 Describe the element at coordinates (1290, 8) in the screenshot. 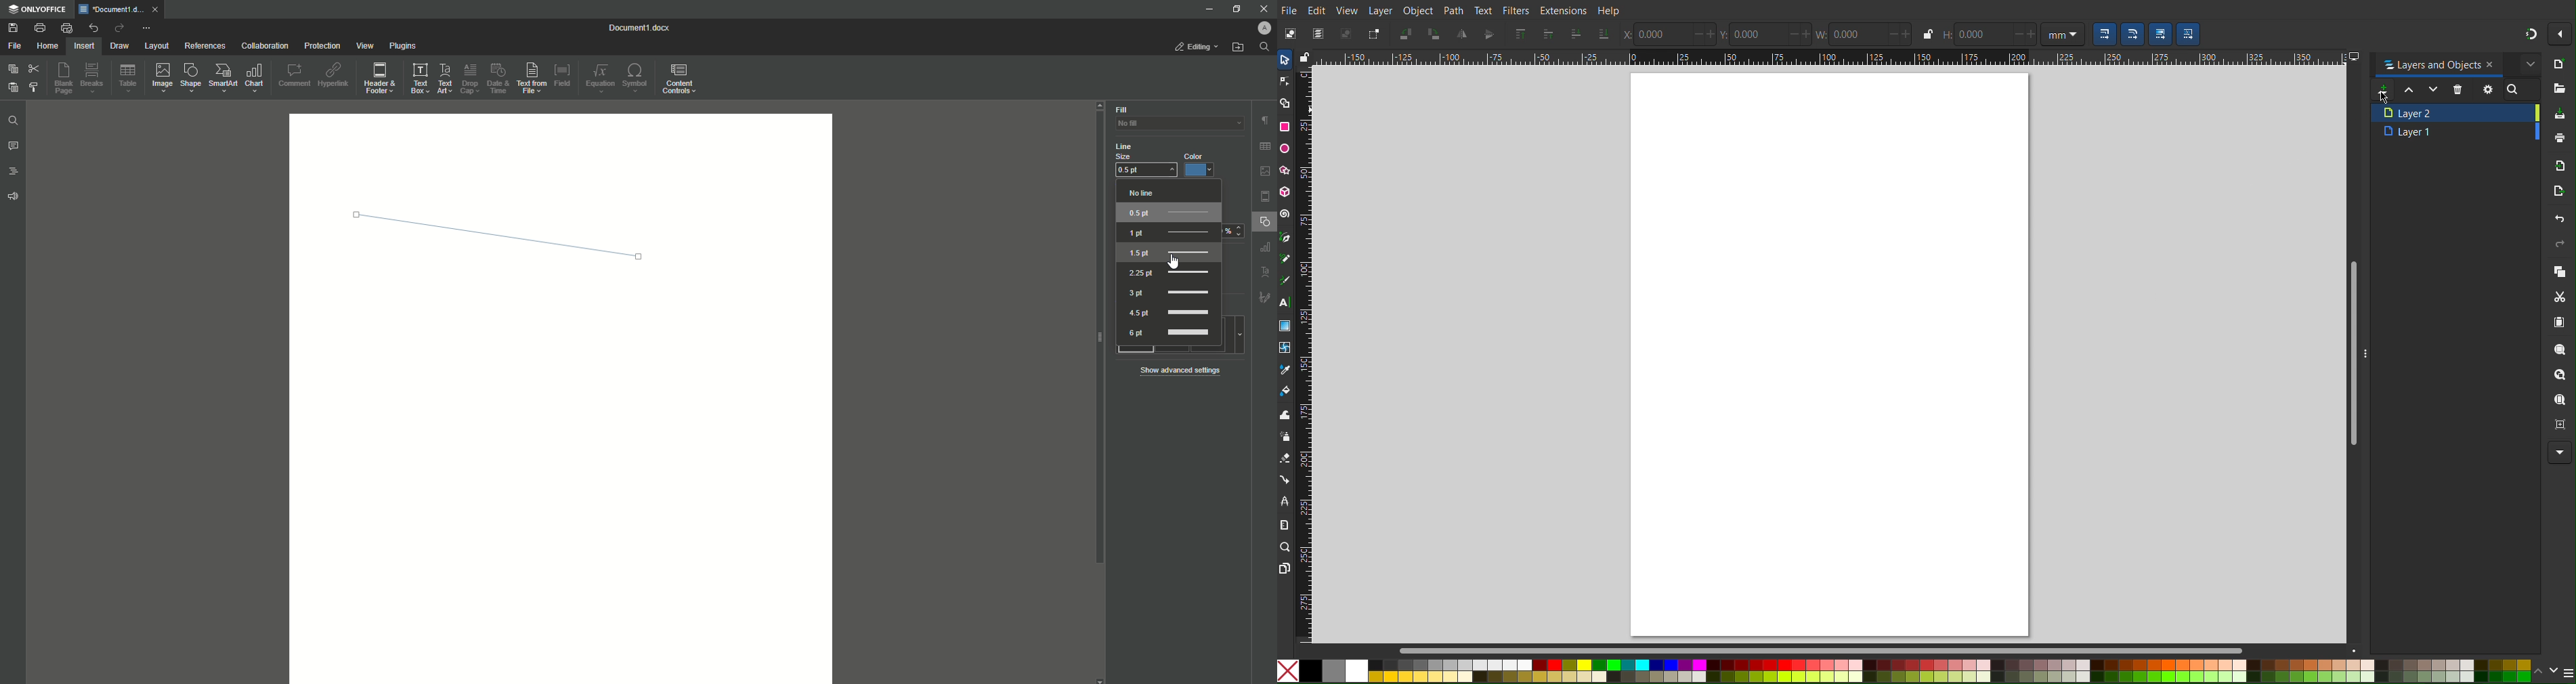

I see `File` at that location.